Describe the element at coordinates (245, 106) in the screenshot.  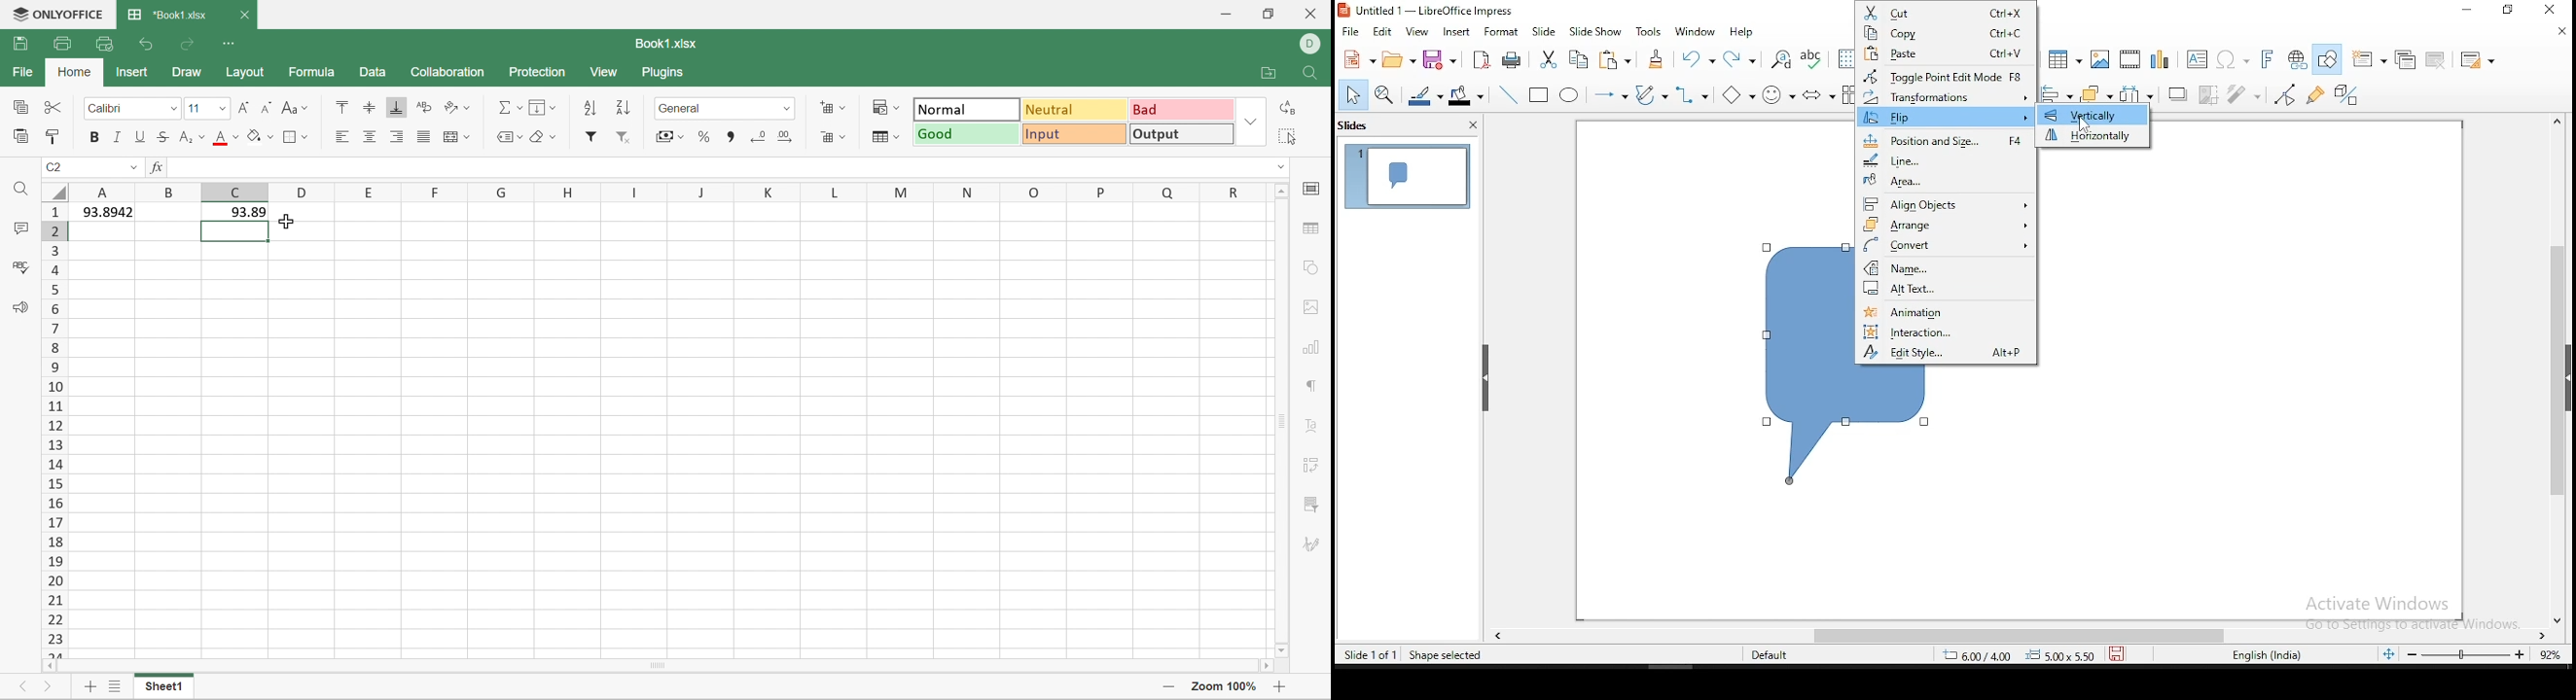
I see `Increment font size` at that location.